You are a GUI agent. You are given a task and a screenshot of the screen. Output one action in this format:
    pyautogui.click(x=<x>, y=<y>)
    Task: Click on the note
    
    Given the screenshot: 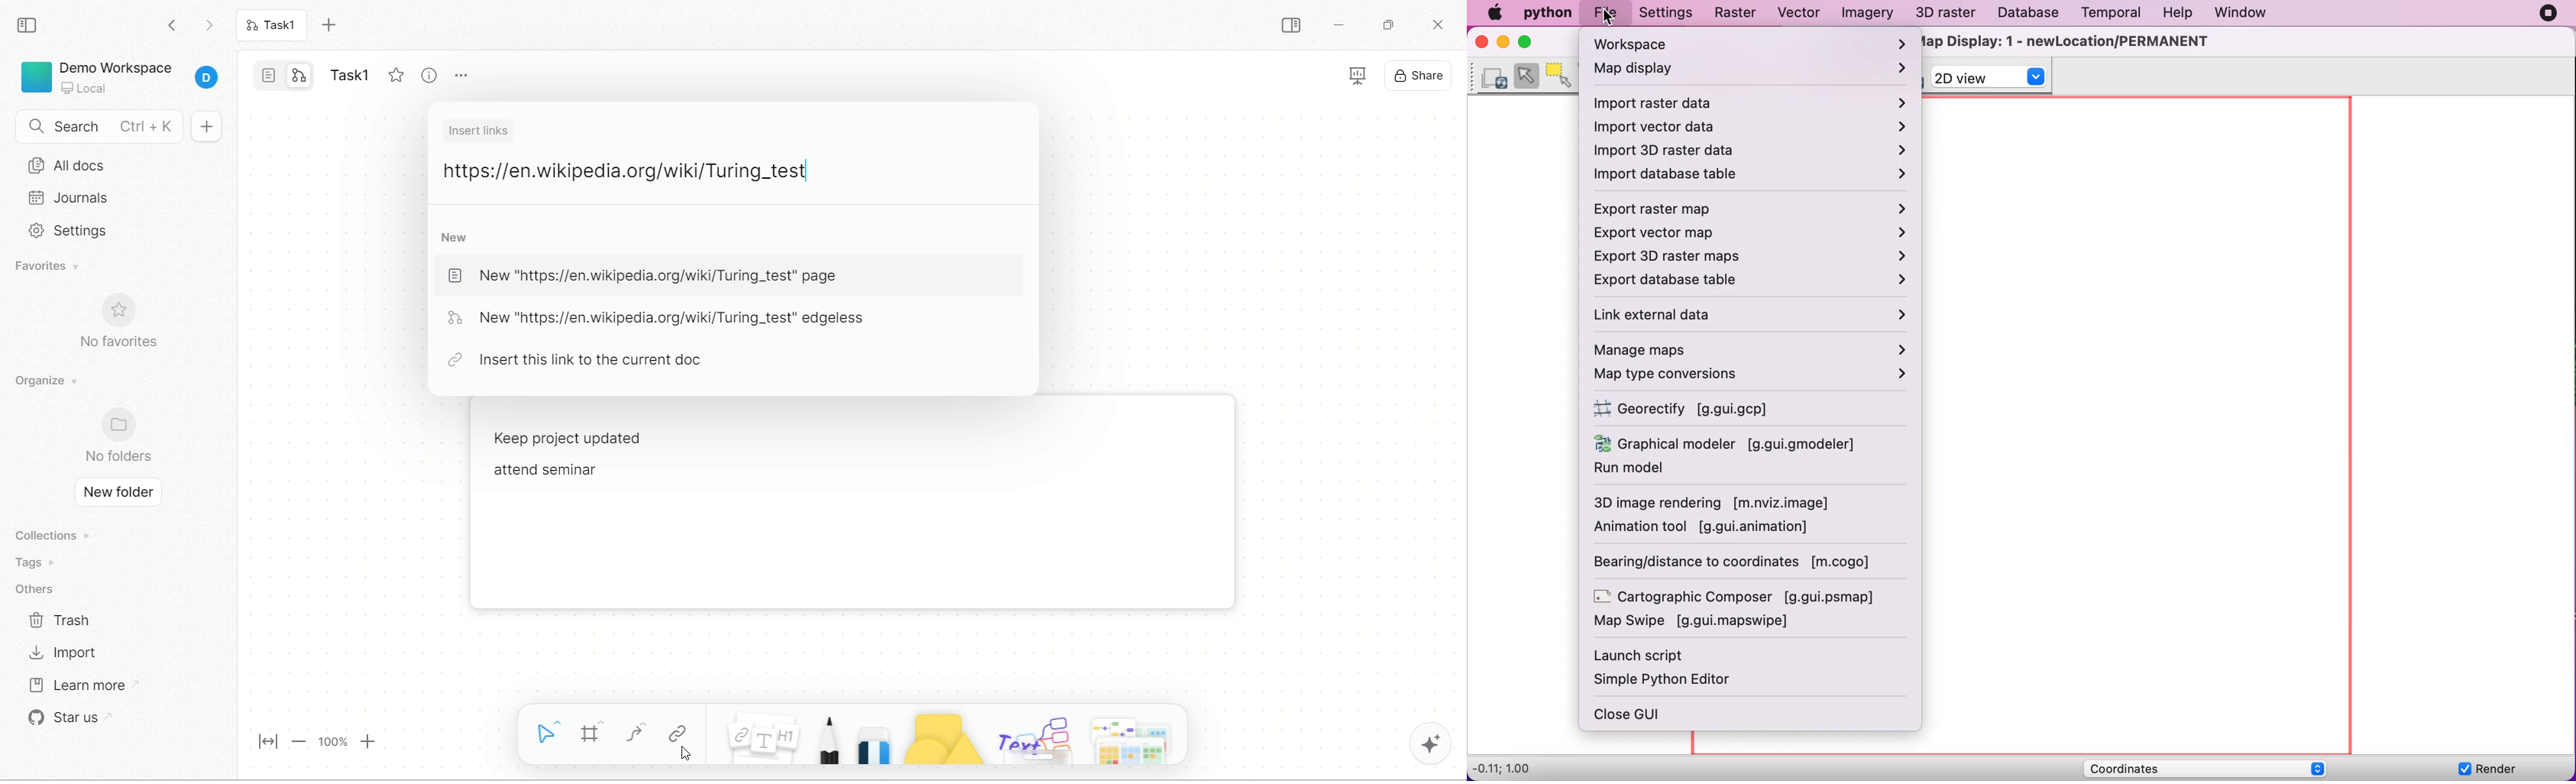 What is the action you would take?
    pyautogui.click(x=762, y=739)
    